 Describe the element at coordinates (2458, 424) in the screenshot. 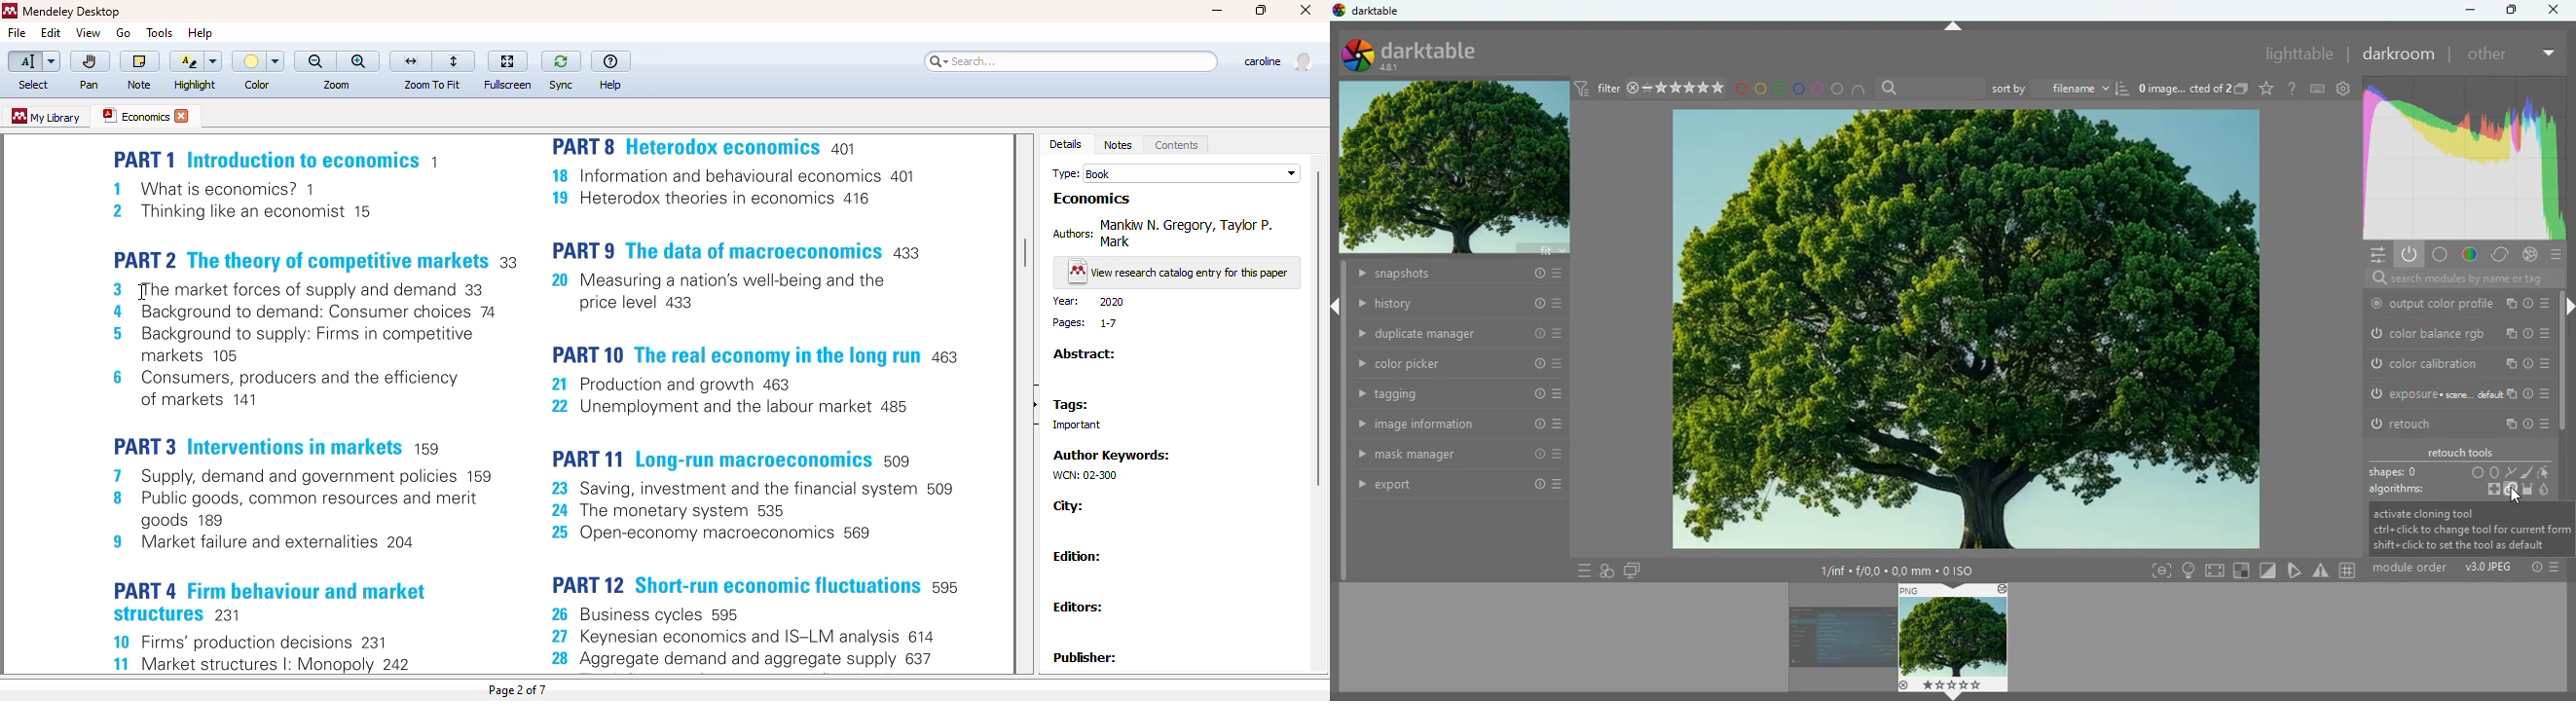

I see `retouch` at that location.